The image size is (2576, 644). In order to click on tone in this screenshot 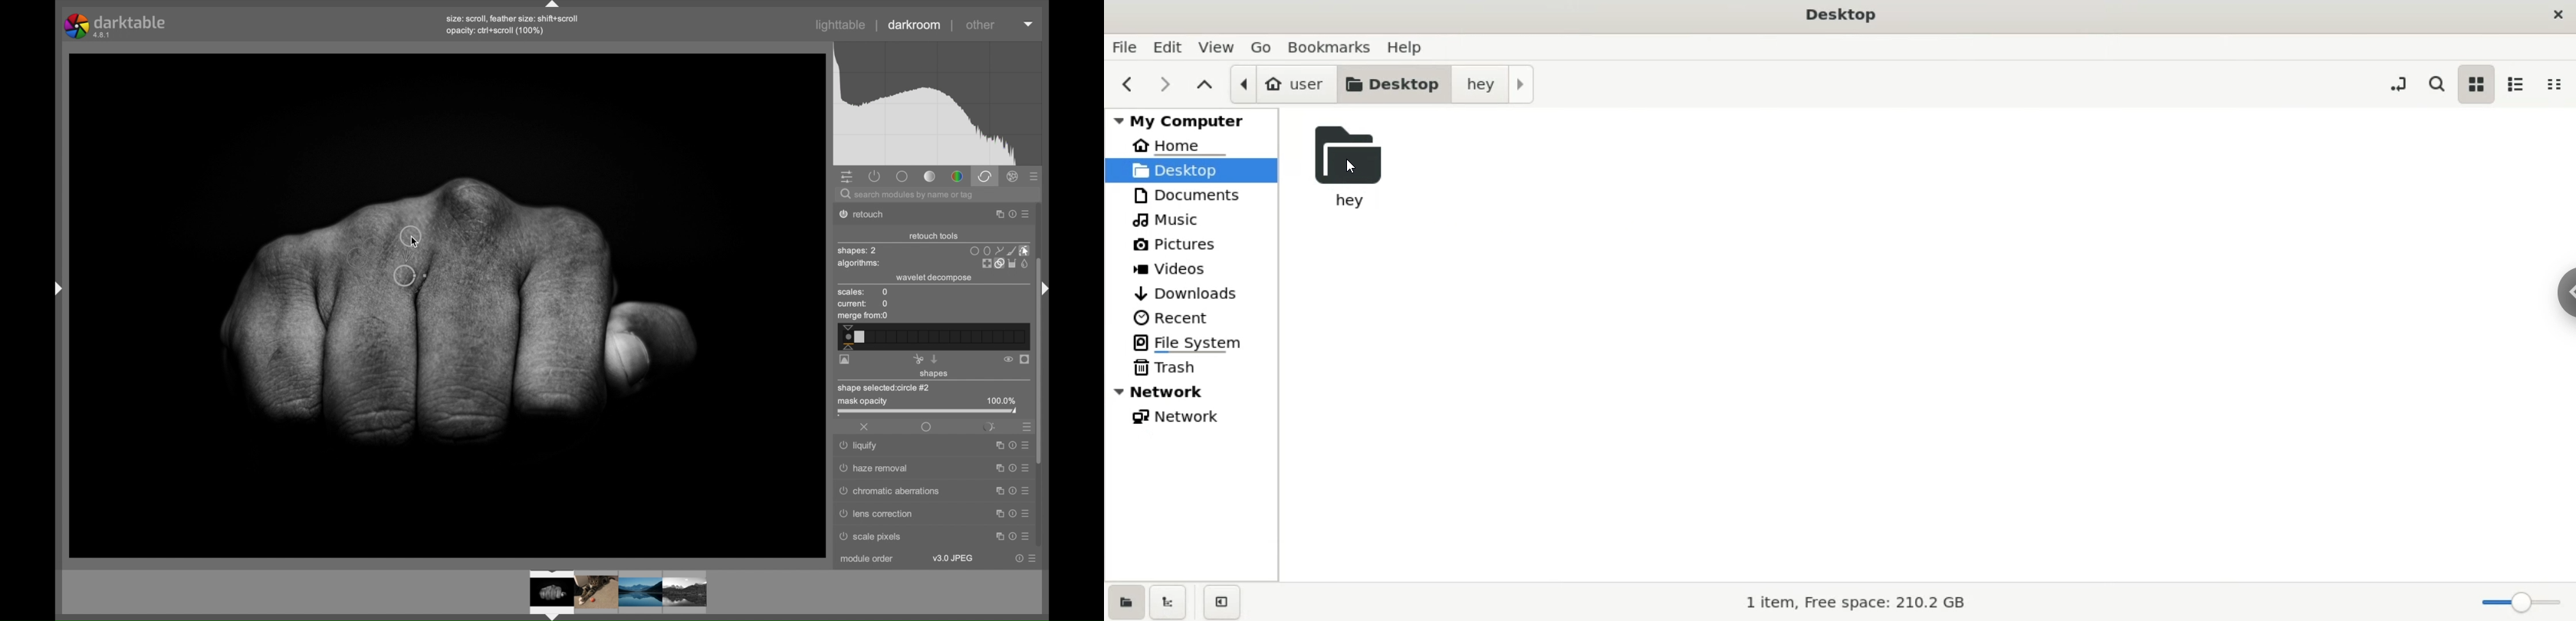, I will do `click(930, 177)`.